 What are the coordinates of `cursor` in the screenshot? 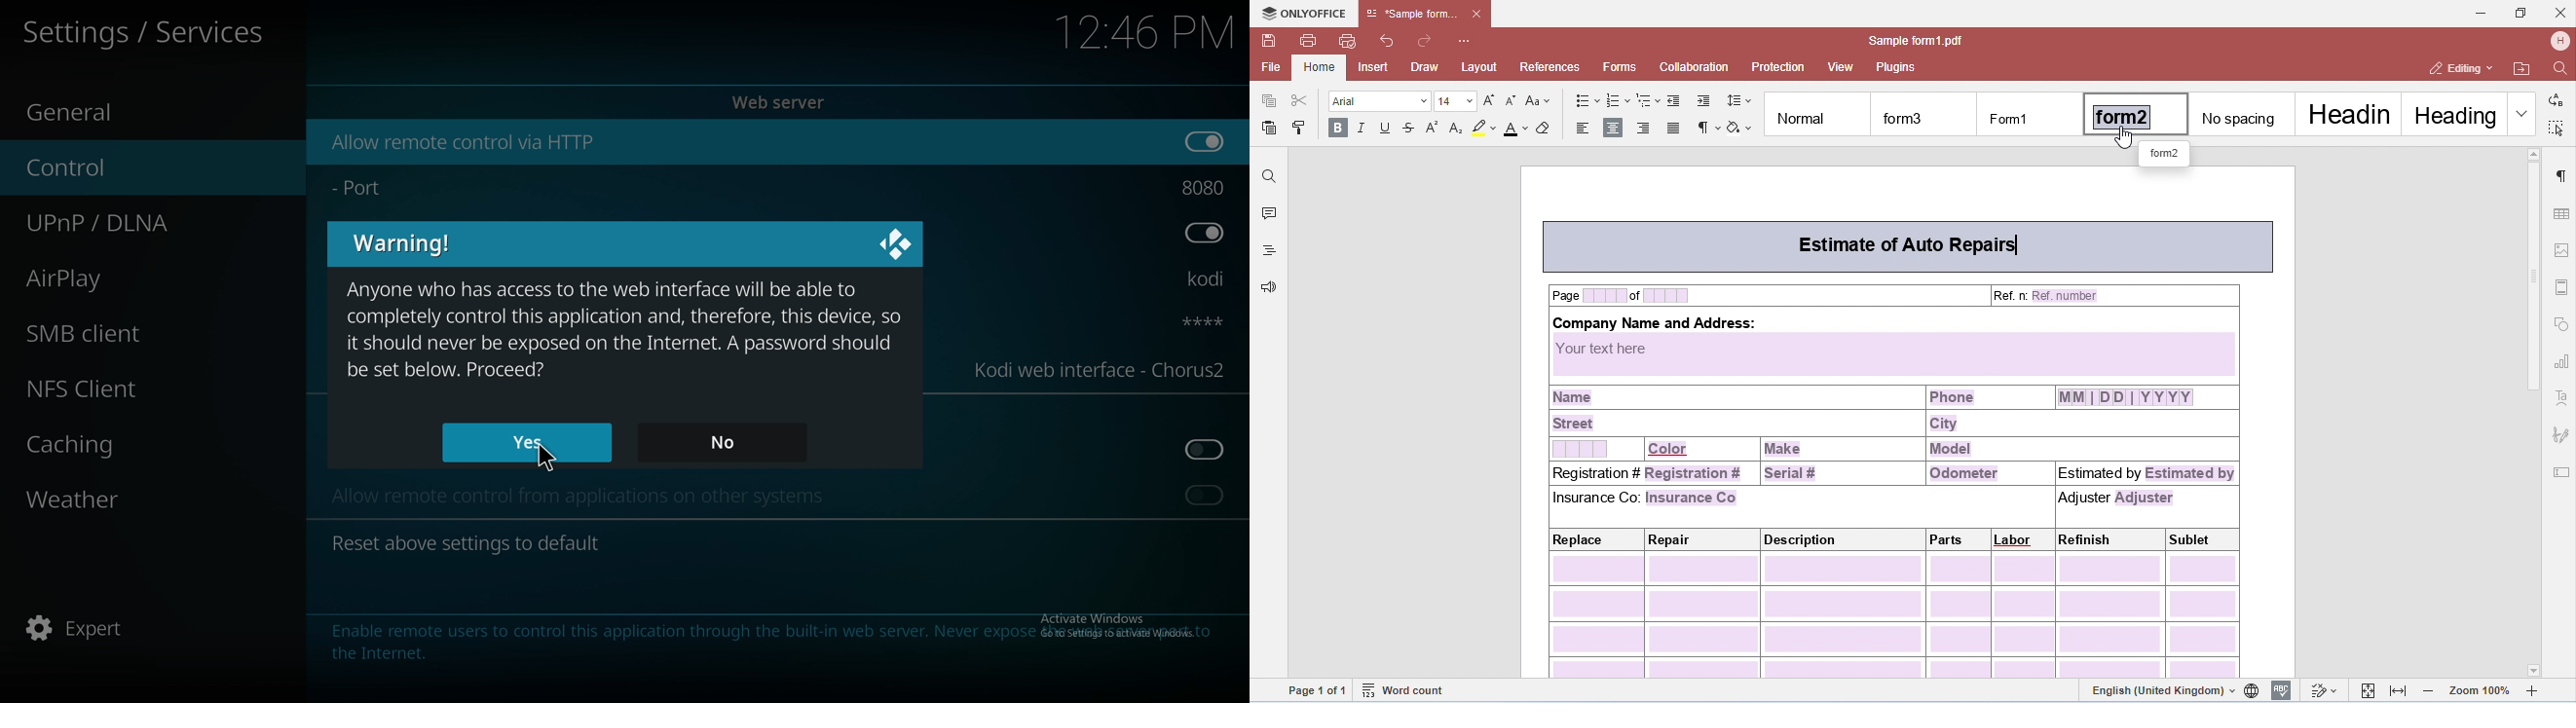 It's located at (549, 459).